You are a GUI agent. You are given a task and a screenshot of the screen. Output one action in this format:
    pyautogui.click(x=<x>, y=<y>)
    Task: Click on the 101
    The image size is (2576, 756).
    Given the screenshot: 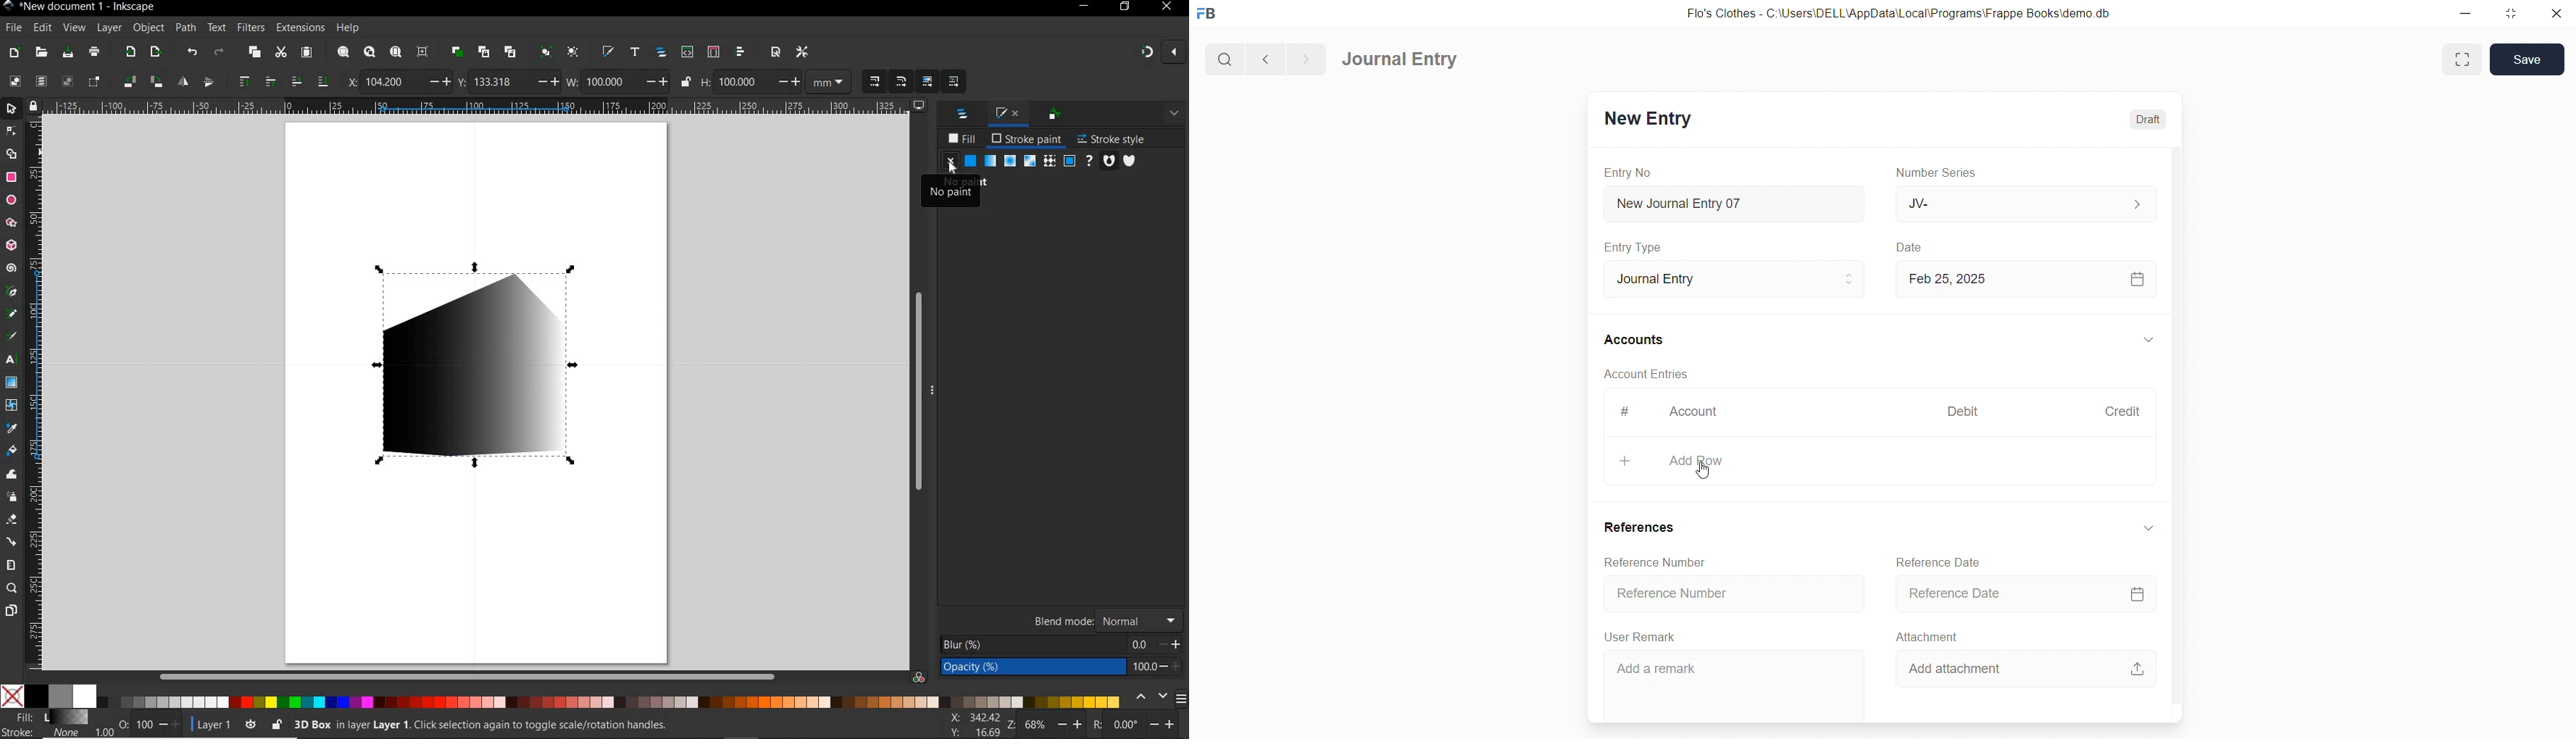 What is the action you would take?
    pyautogui.click(x=743, y=83)
    